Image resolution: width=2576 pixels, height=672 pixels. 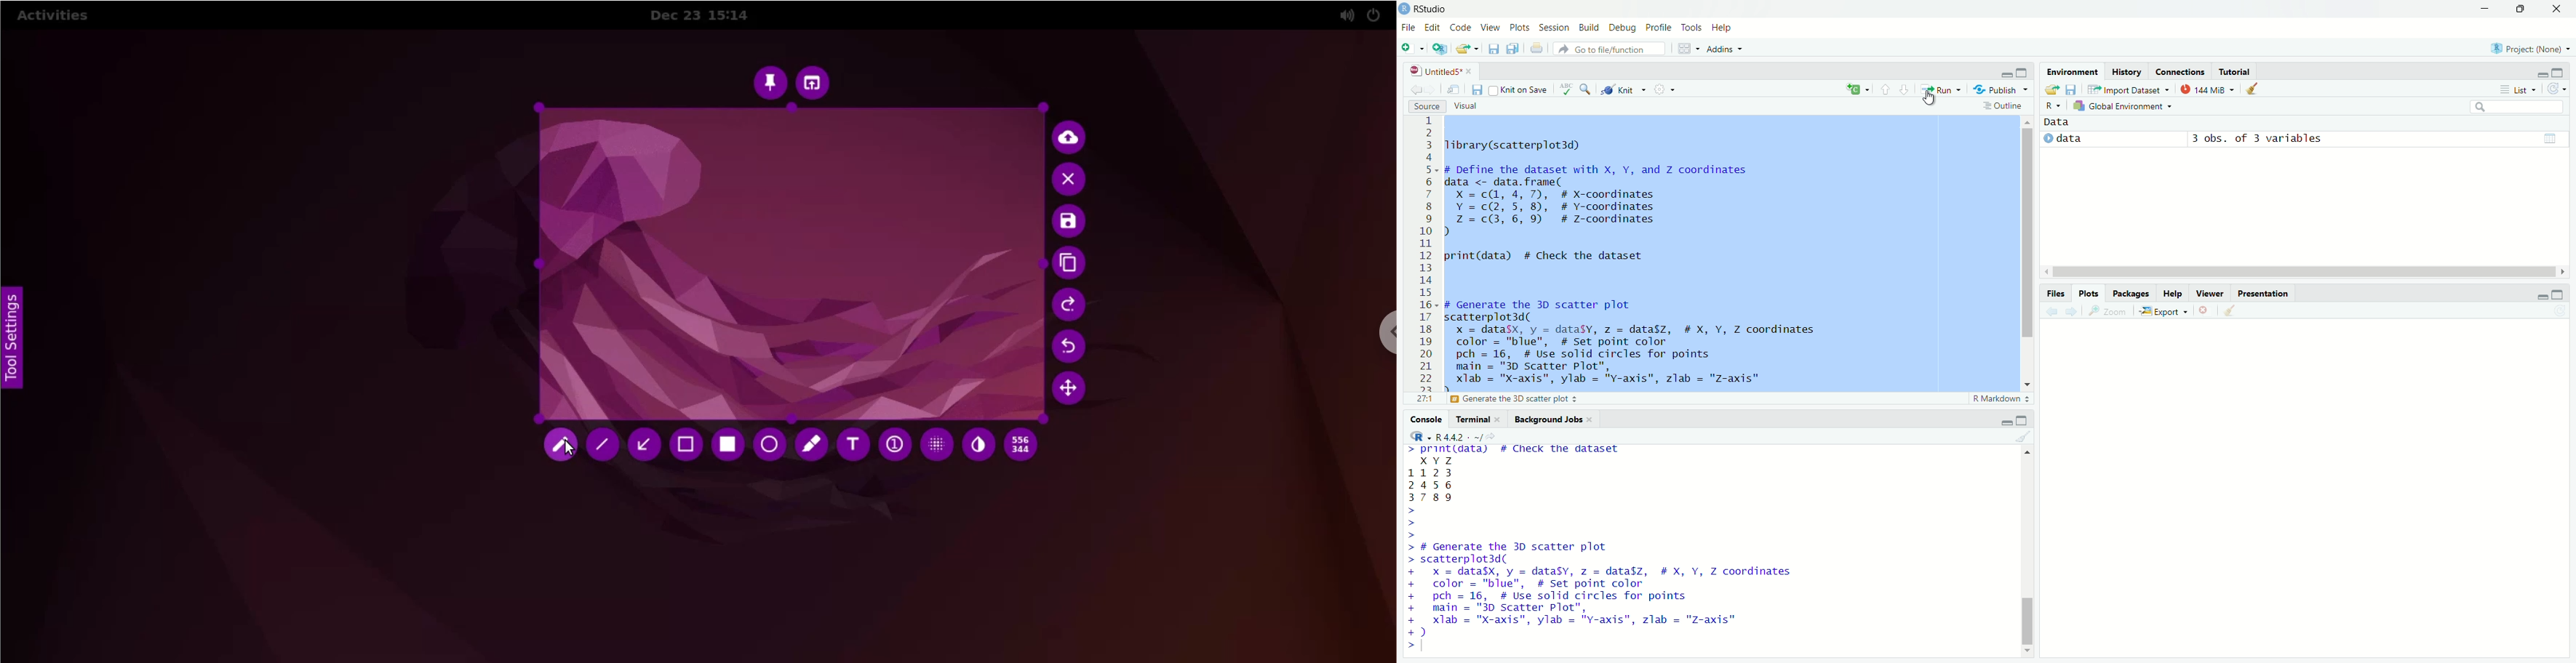 I want to click on help, so click(x=1724, y=28).